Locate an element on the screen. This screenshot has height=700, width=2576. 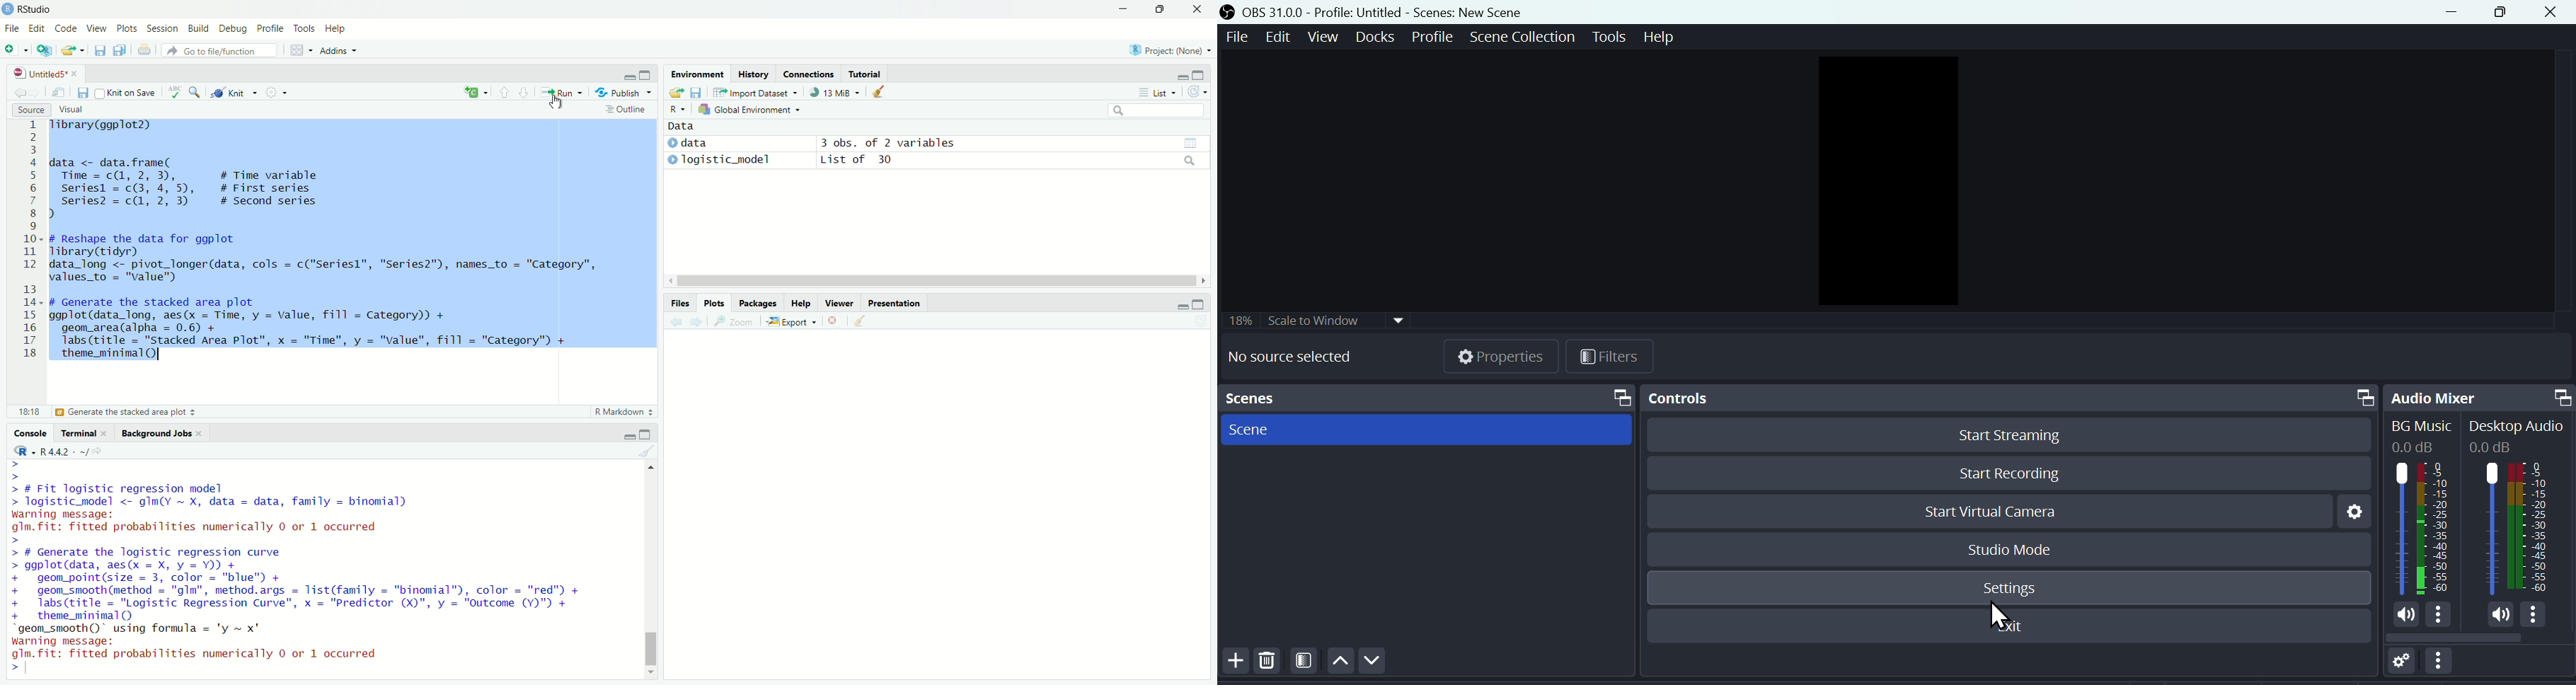
close is located at coordinates (1200, 8).